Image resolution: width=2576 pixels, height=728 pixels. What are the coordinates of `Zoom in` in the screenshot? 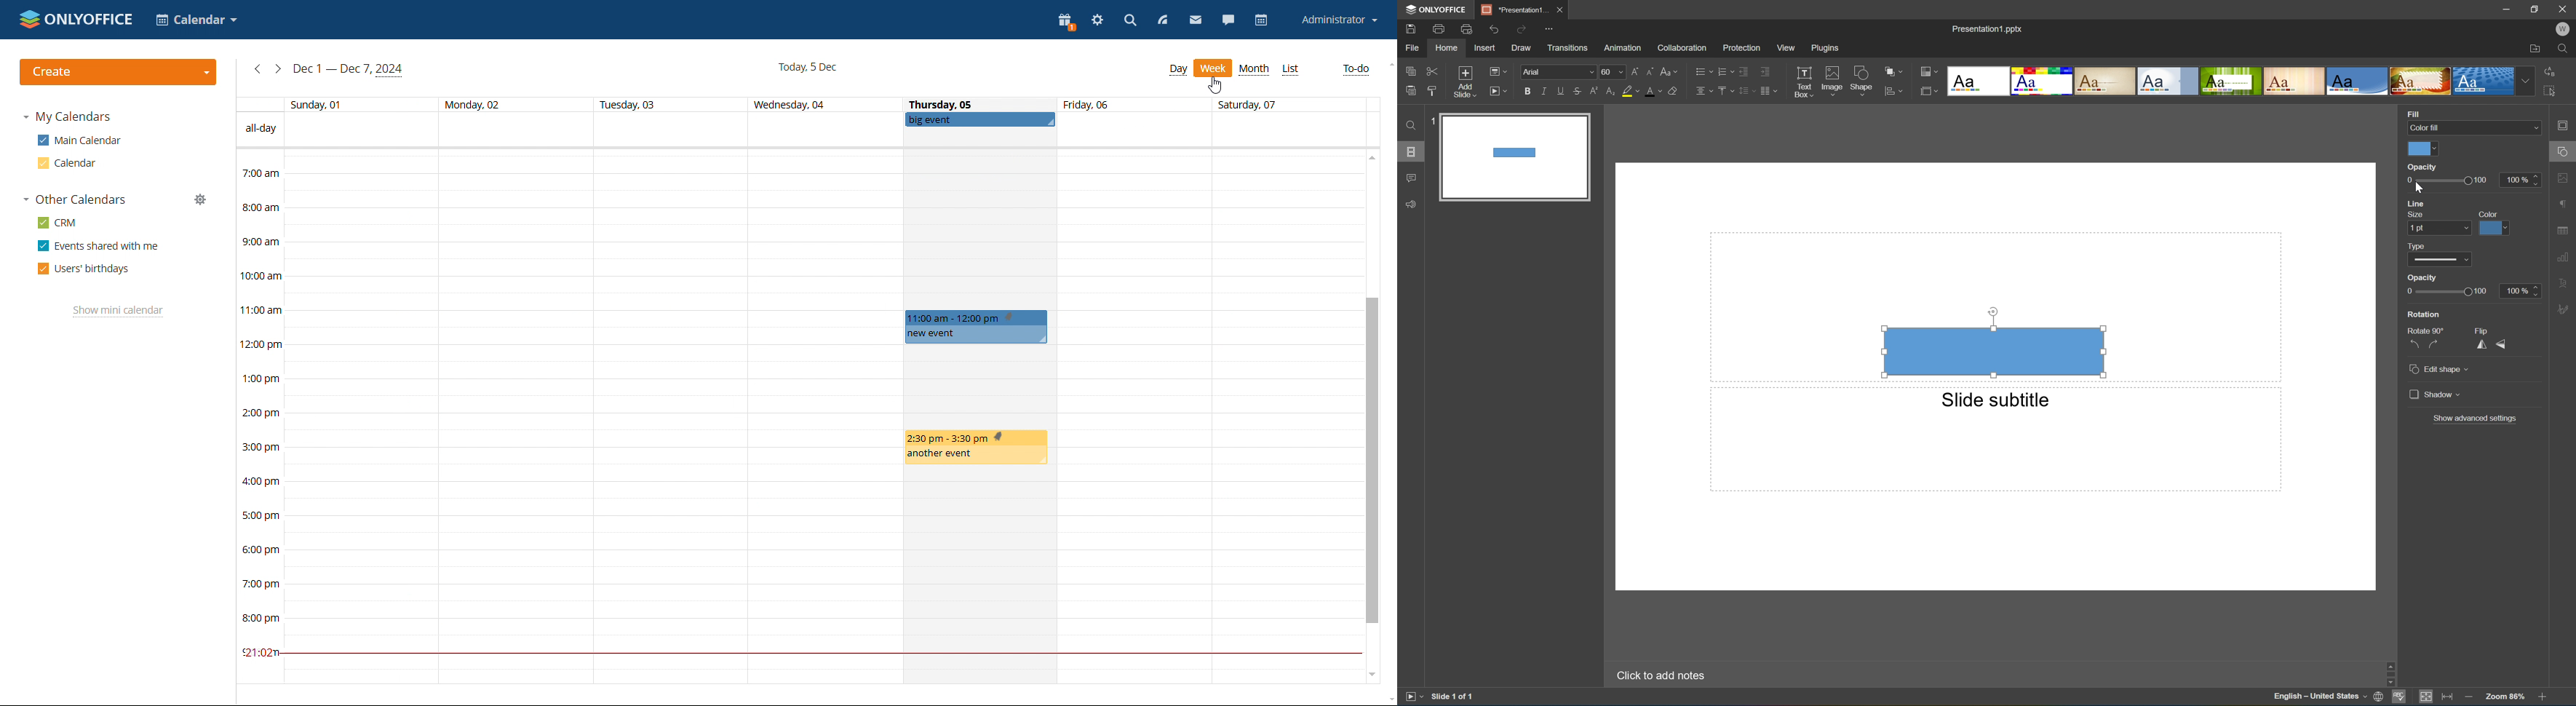 It's located at (2542, 698).